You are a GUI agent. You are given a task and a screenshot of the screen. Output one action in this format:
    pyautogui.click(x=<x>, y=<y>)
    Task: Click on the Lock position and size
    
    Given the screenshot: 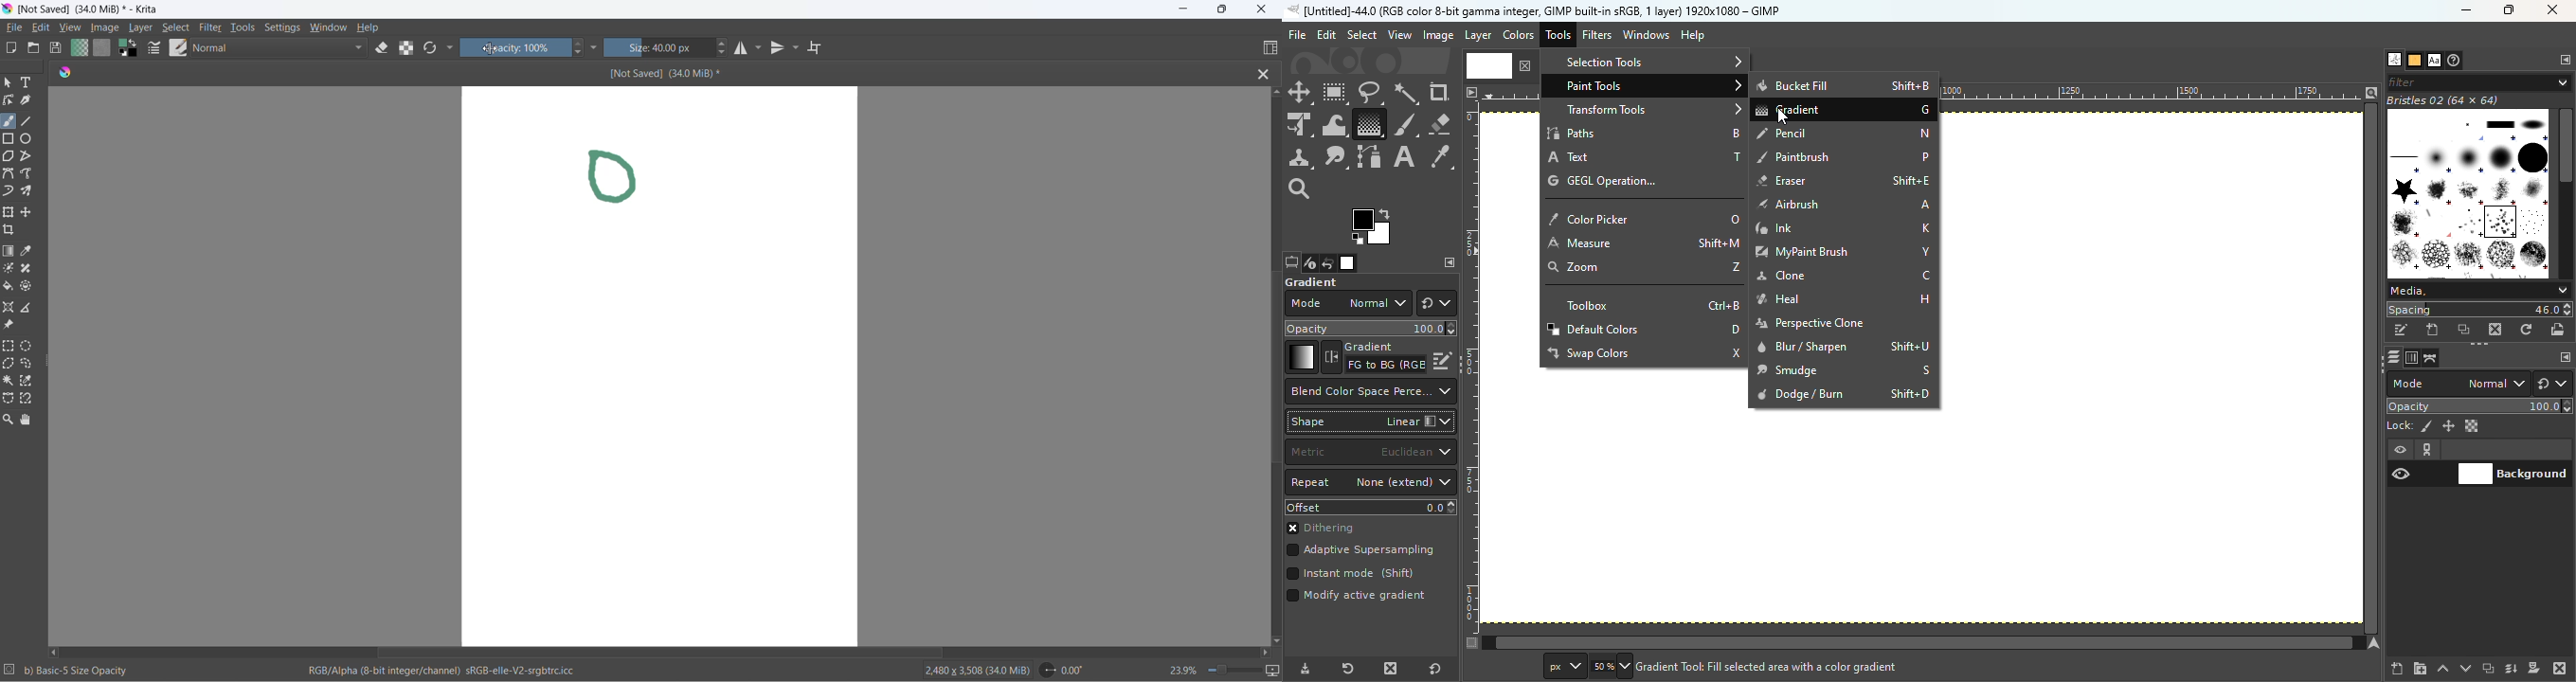 What is the action you would take?
    pyautogui.click(x=2447, y=425)
    